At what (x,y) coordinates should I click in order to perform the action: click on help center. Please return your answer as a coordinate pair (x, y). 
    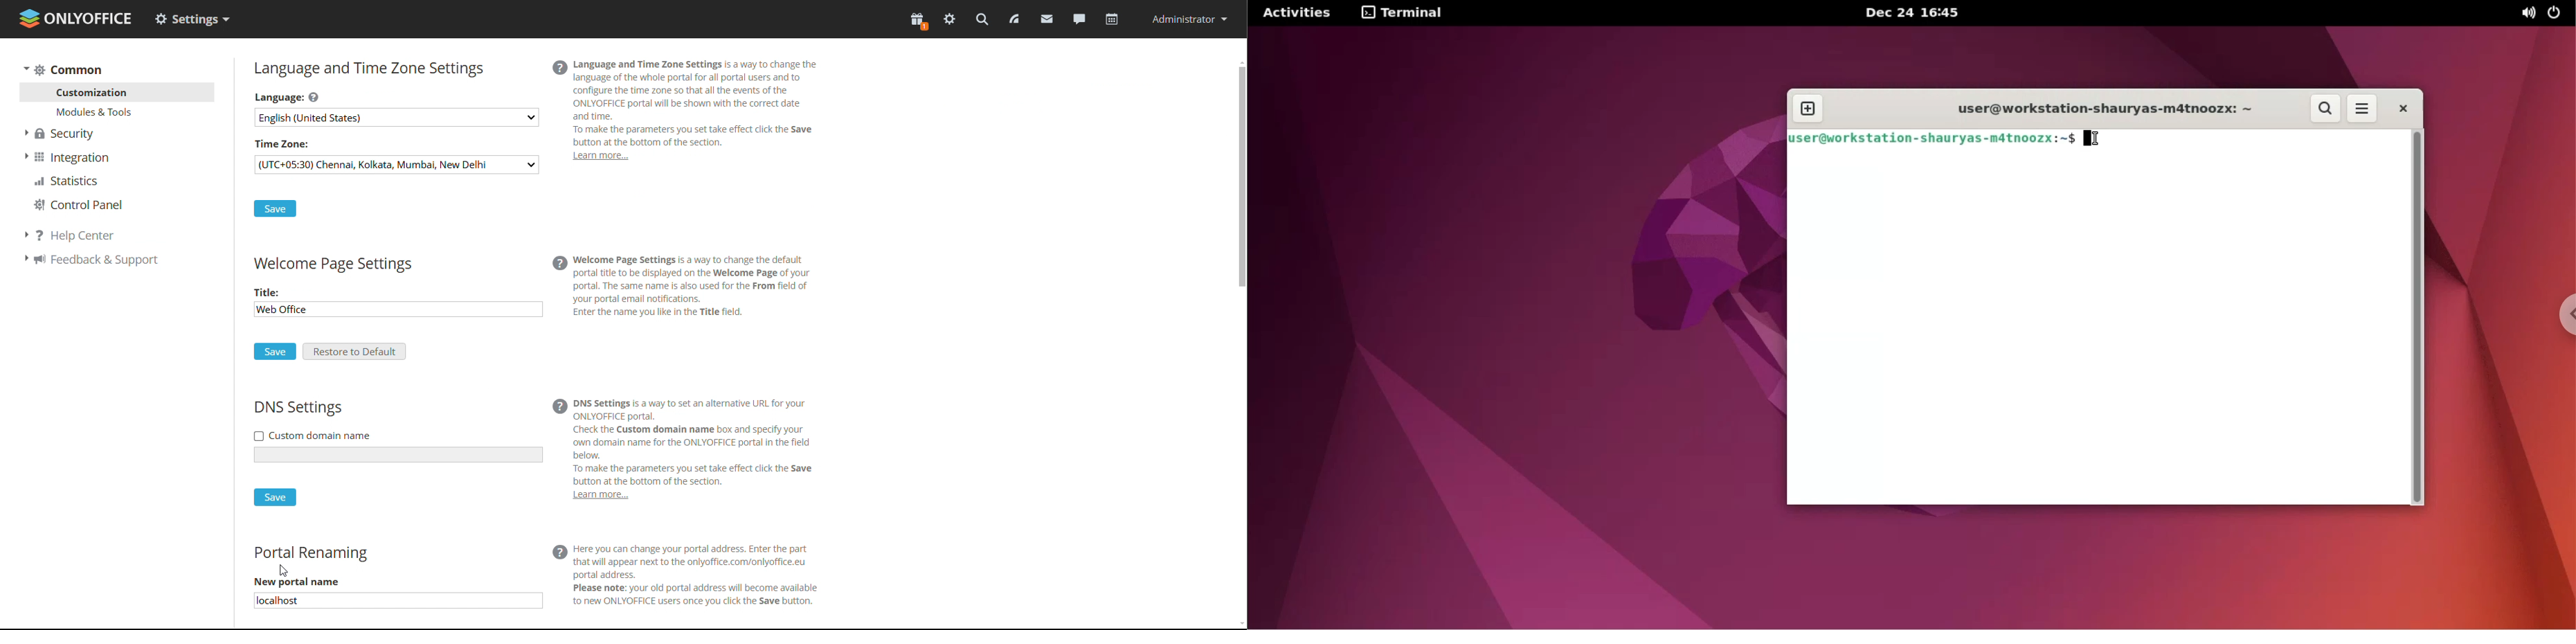
    Looking at the image, I should click on (90, 233).